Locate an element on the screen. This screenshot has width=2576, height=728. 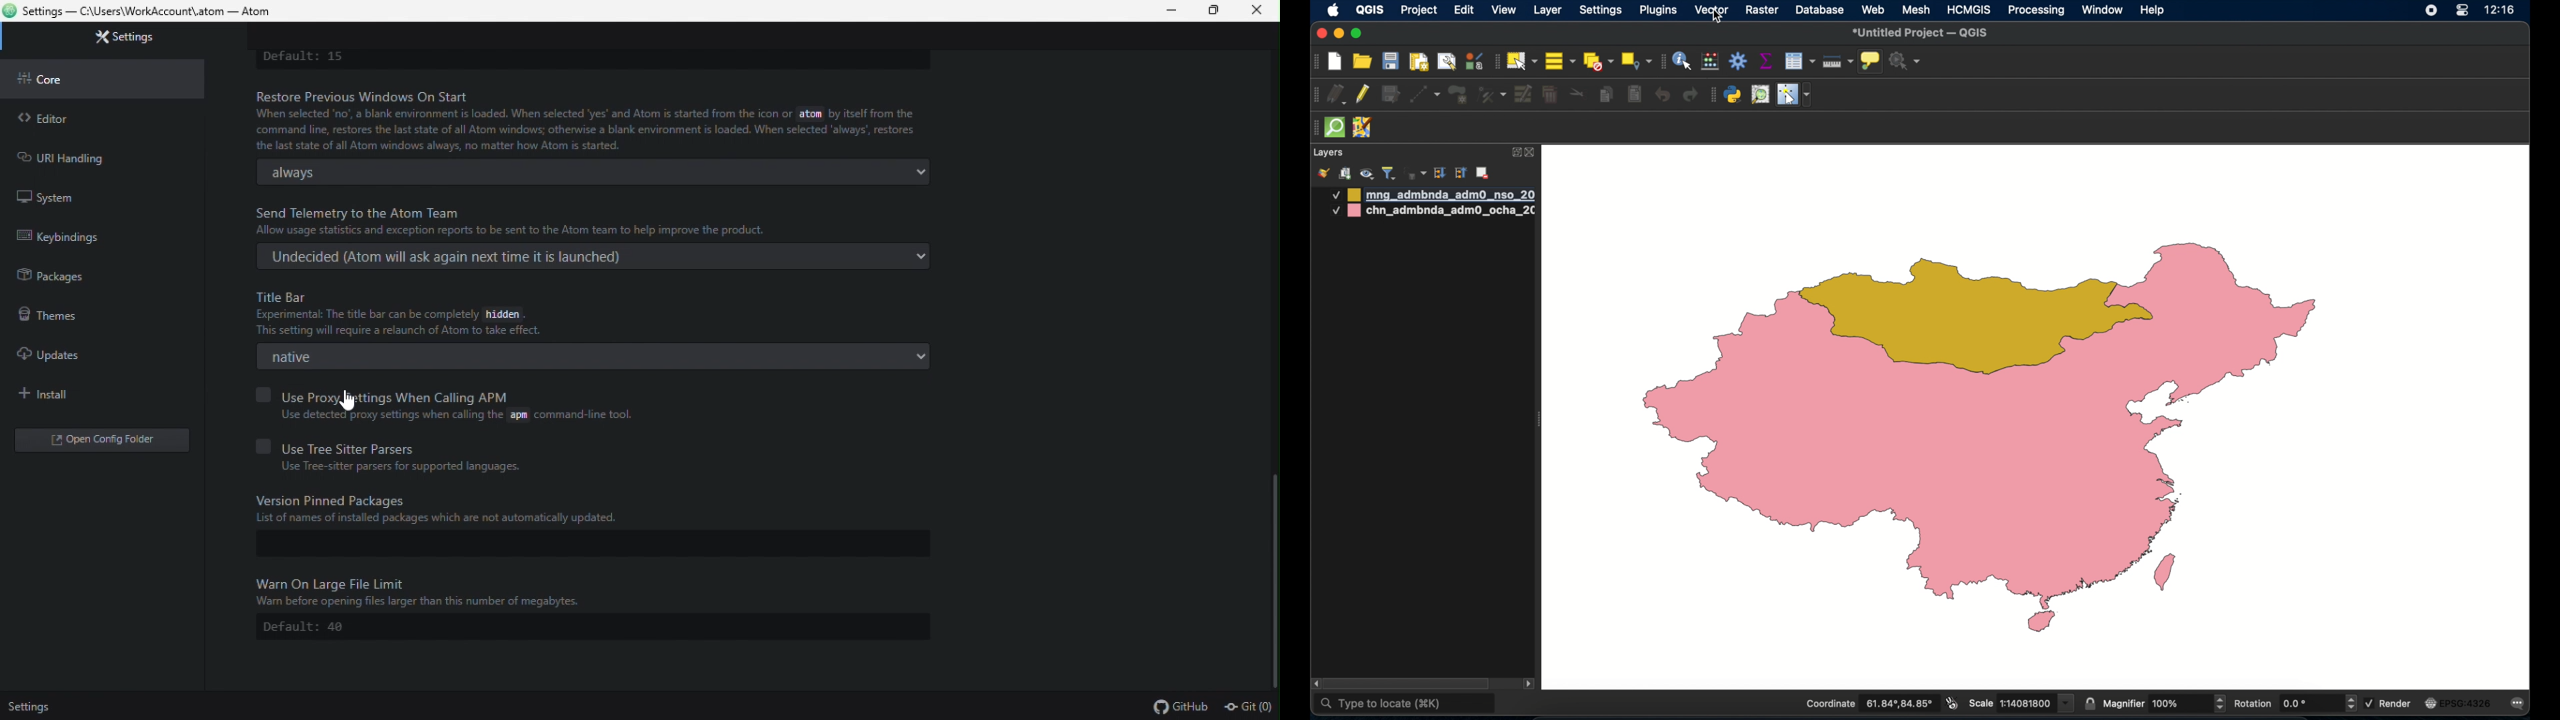
add group is located at coordinates (1345, 173).